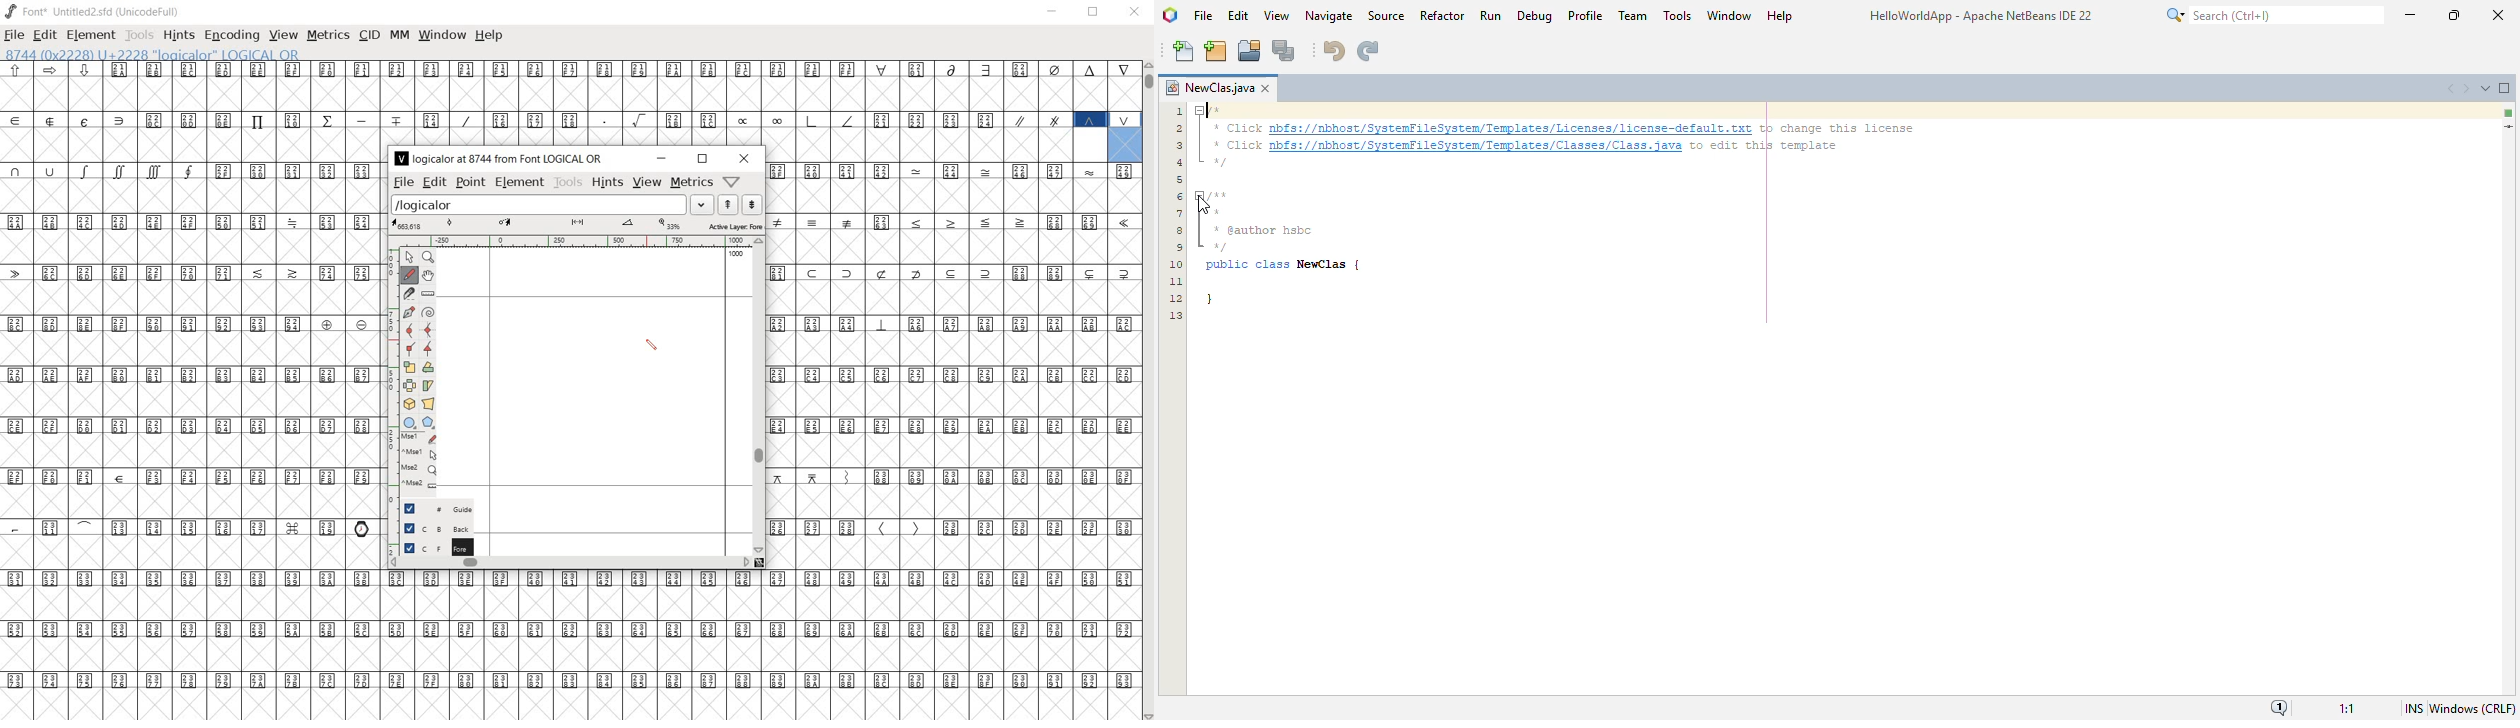 Image resolution: width=2520 pixels, height=728 pixels. I want to click on element, so click(519, 183).